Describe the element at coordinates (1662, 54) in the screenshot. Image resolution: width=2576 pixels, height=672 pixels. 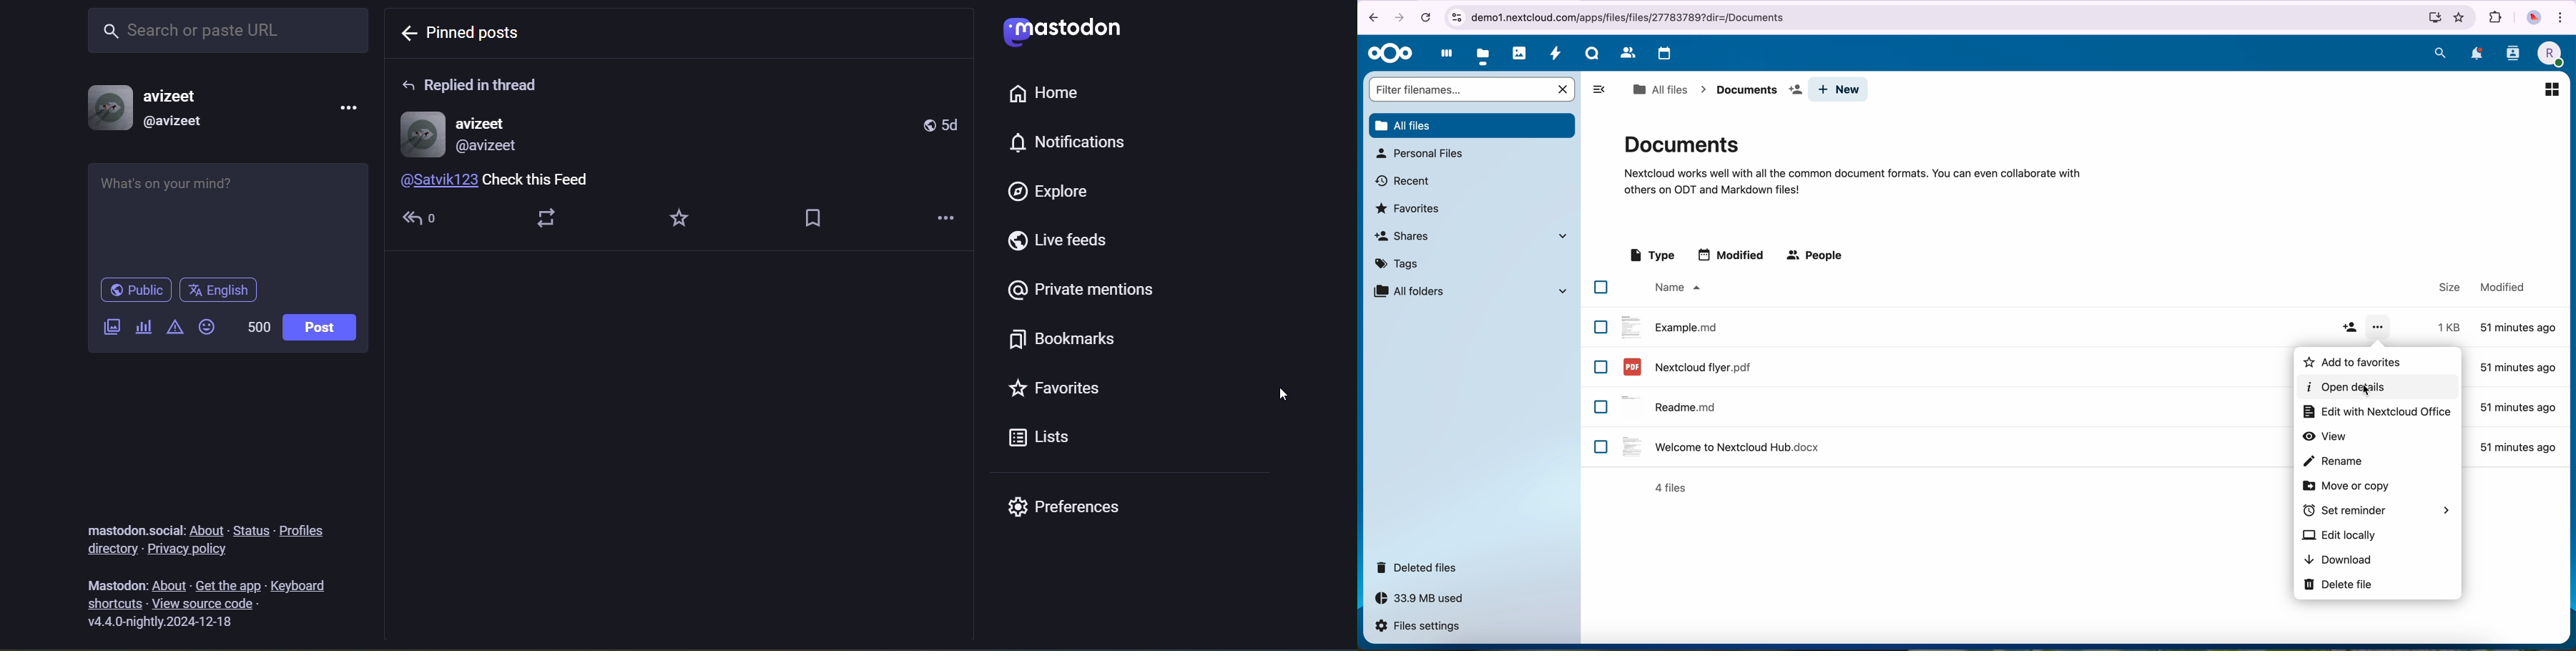
I see `calendar` at that location.